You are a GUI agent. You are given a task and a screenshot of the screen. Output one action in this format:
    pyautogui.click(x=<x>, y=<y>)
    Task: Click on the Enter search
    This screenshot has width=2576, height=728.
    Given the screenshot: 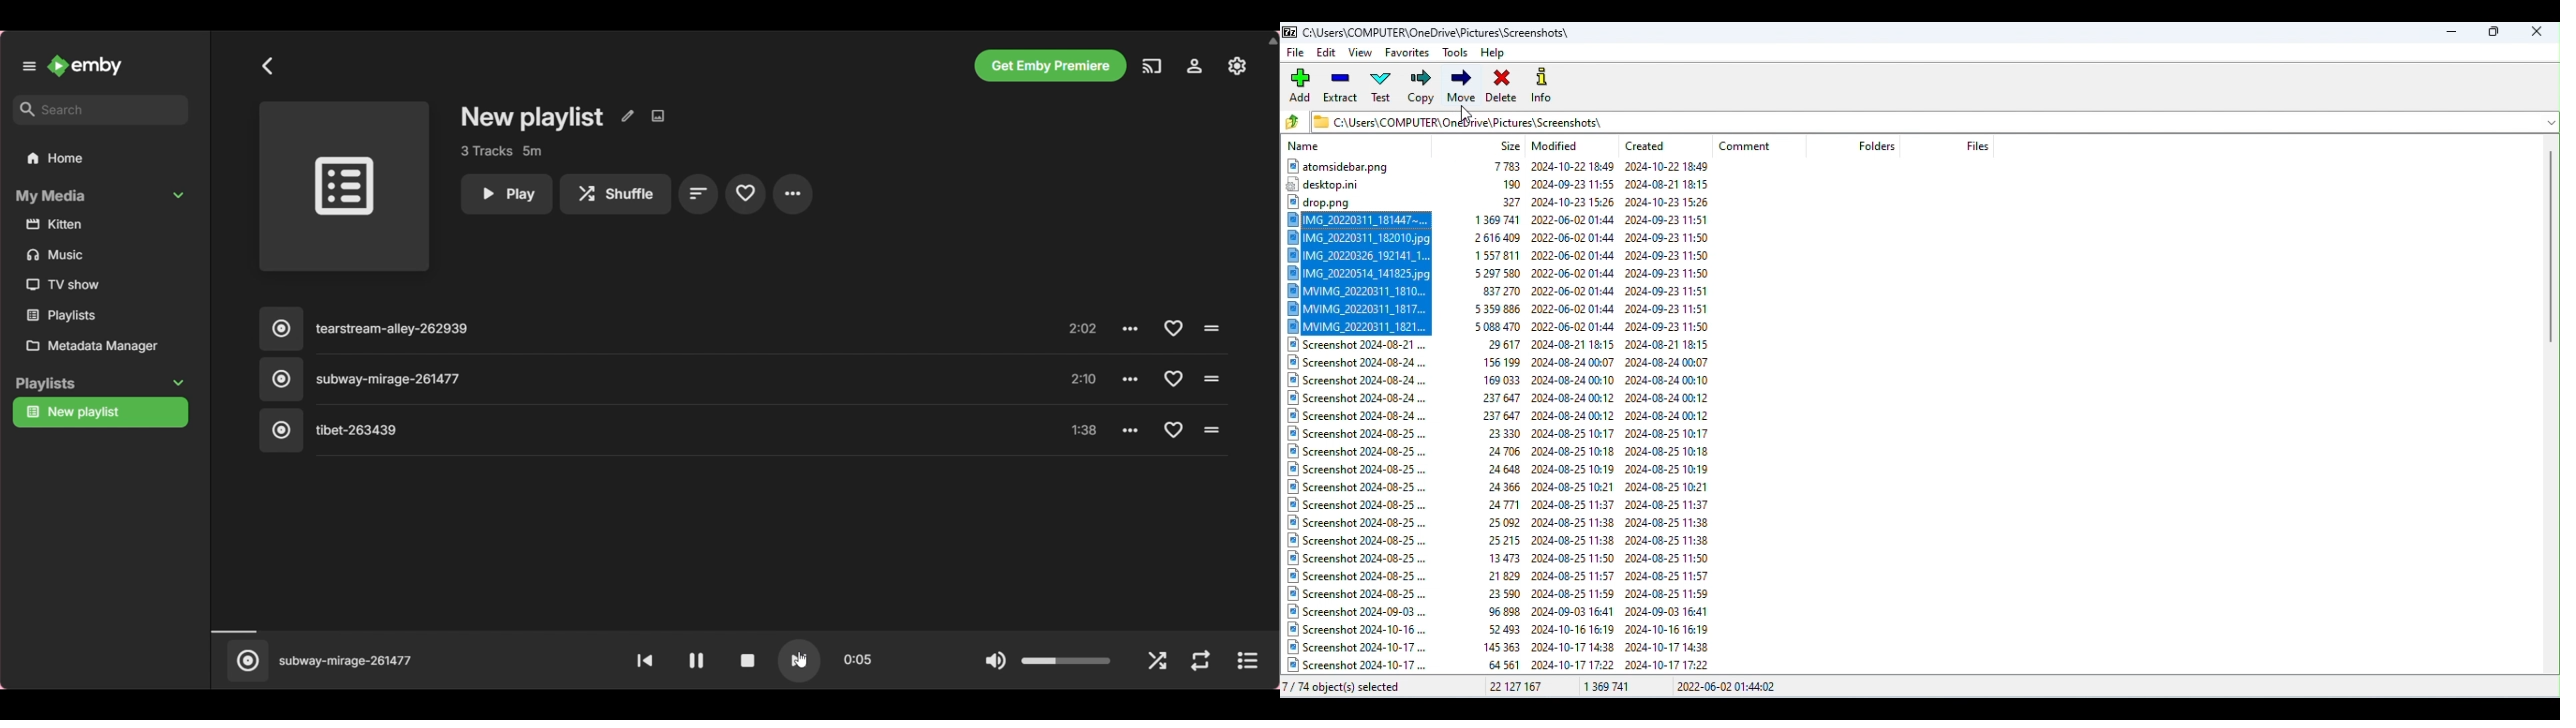 What is the action you would take?
    pyautogui.click(x=100, y=111)
    